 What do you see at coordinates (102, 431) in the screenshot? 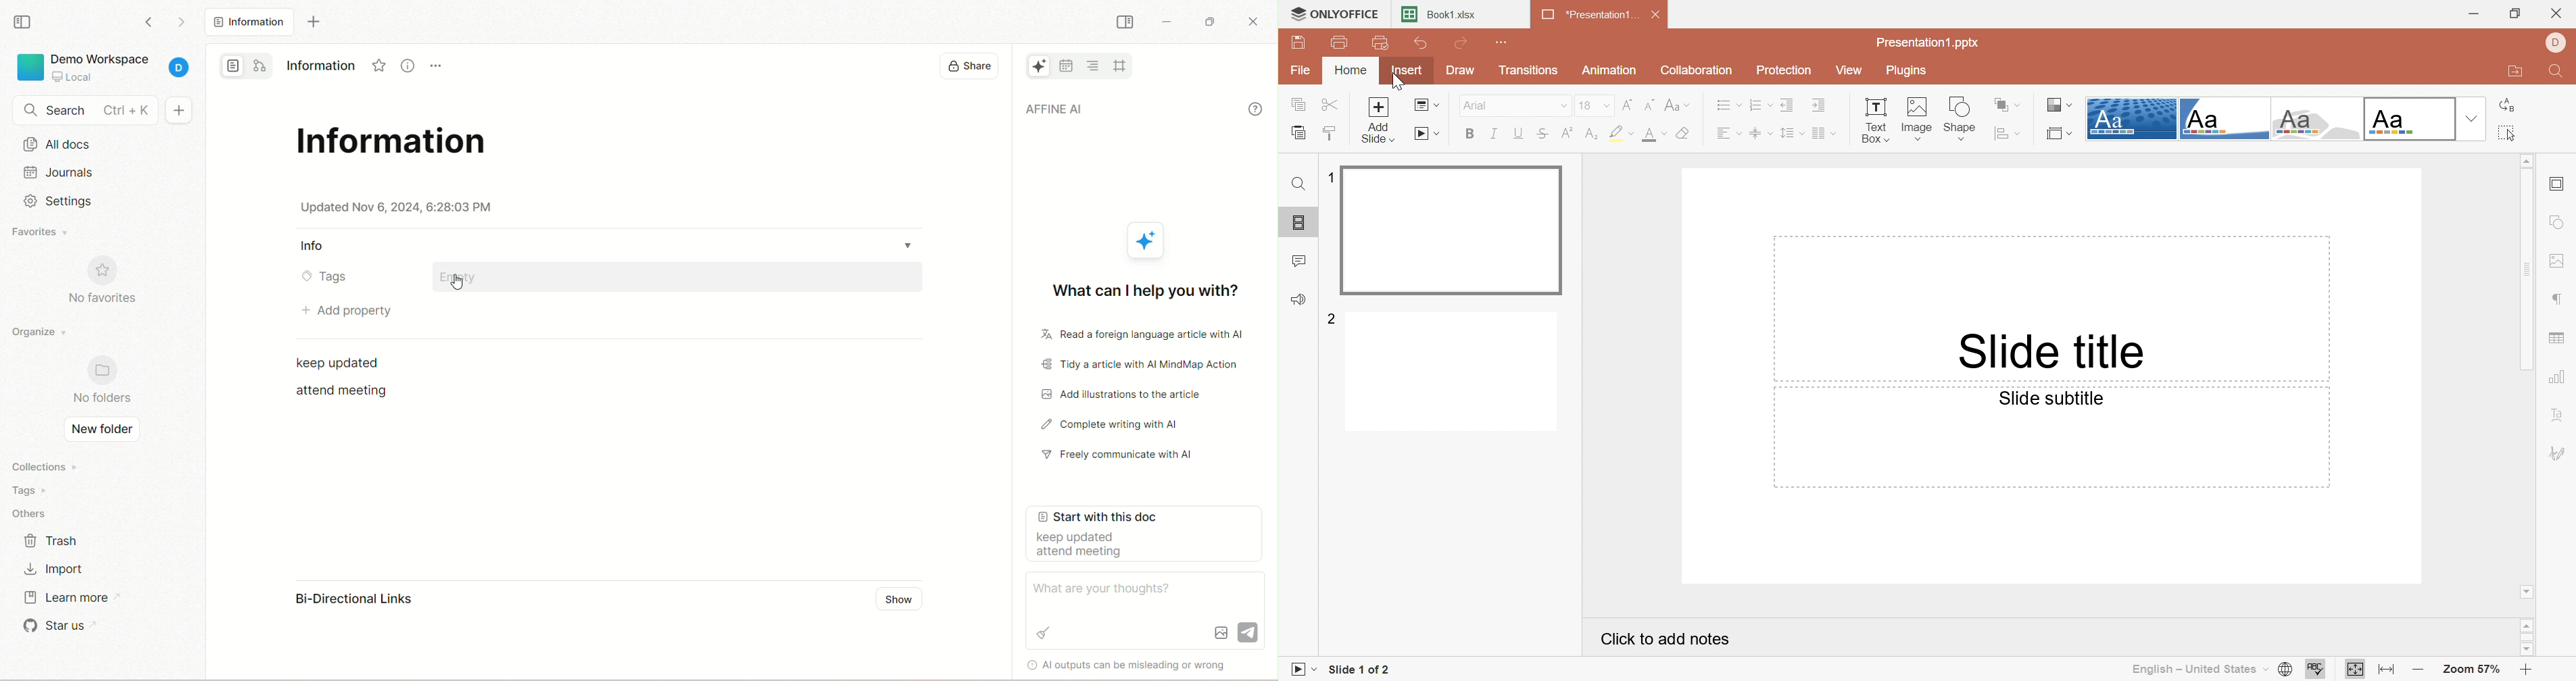
I see `new folder` at bounding box center [102, 431].